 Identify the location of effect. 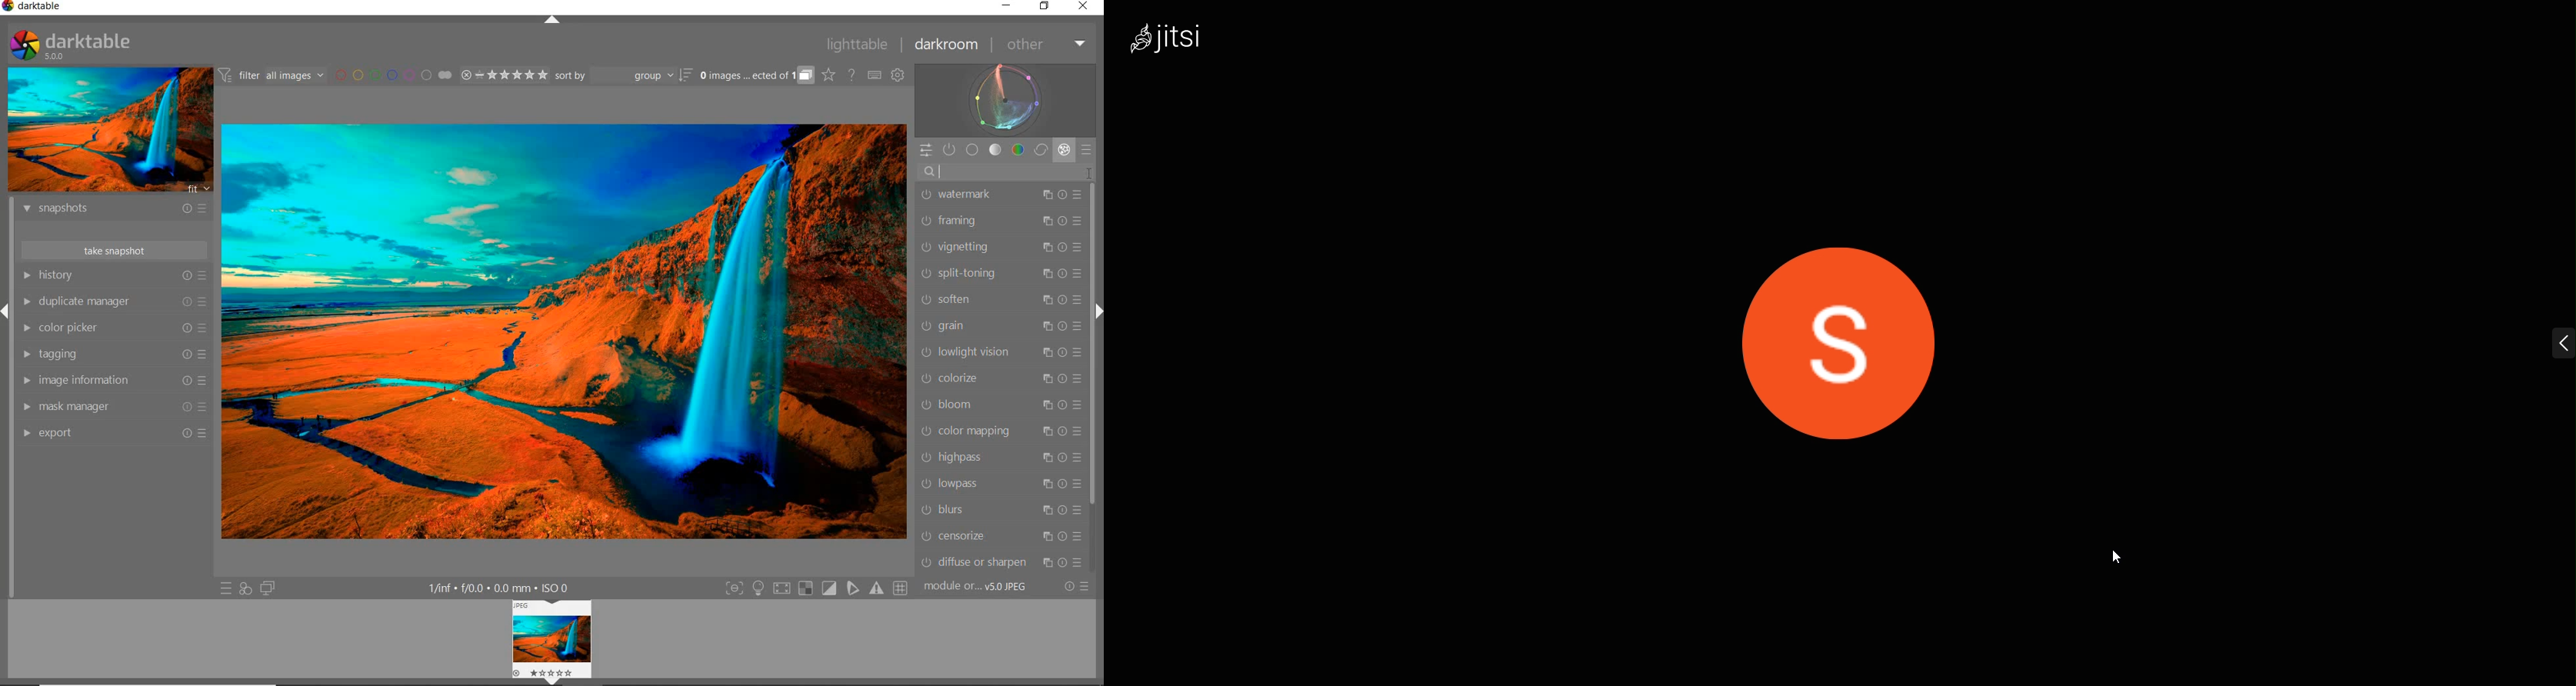
(1062, 149).